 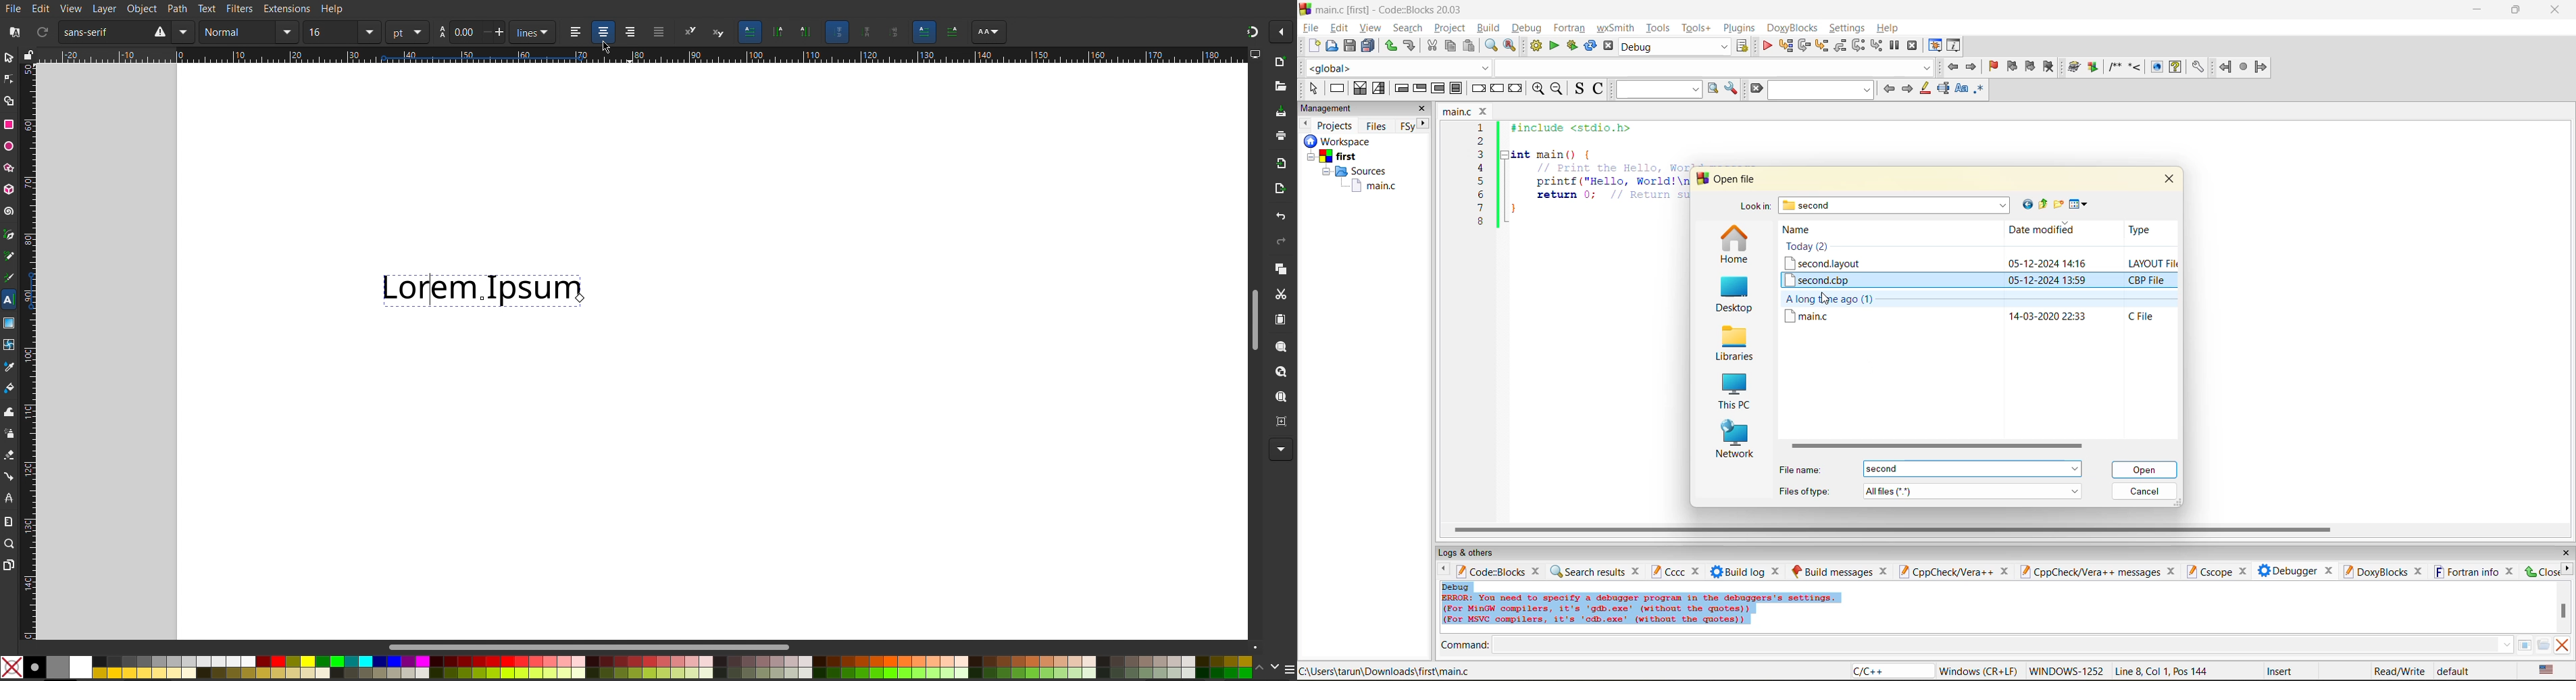 I want to click on Zoom Selection, so click(x=1282, y=347).